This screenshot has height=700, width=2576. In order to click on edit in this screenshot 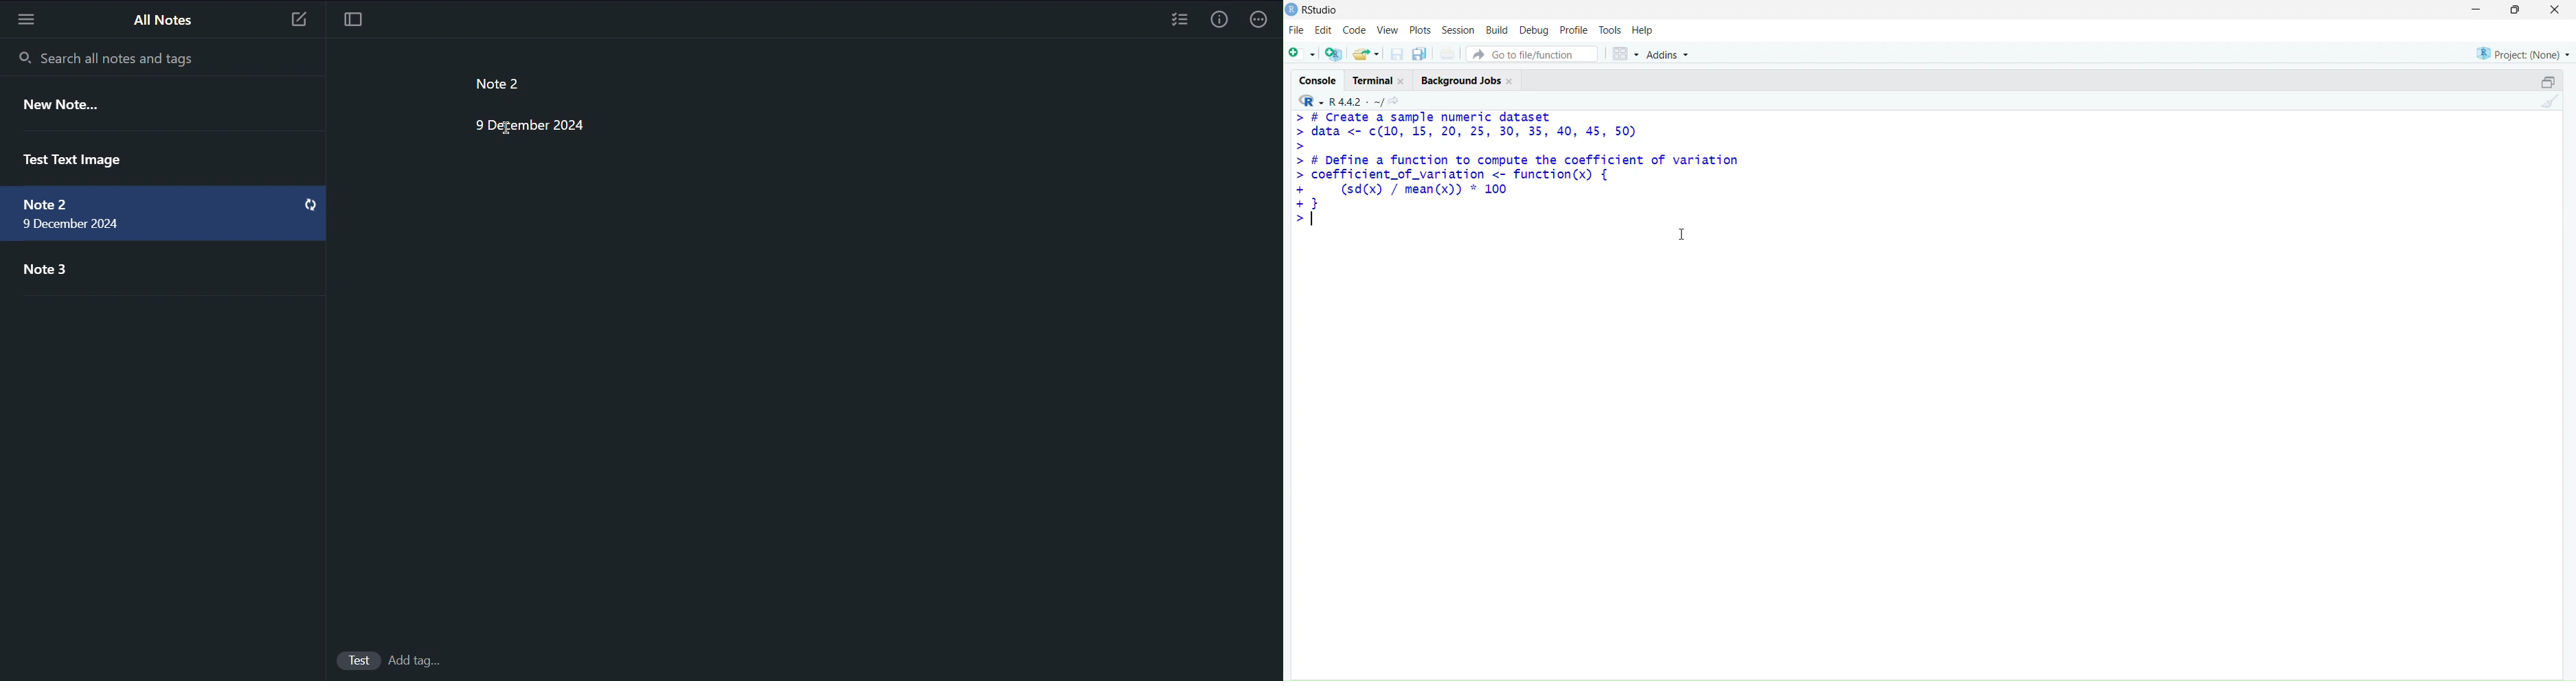, I will do `click(1324, 30)`.